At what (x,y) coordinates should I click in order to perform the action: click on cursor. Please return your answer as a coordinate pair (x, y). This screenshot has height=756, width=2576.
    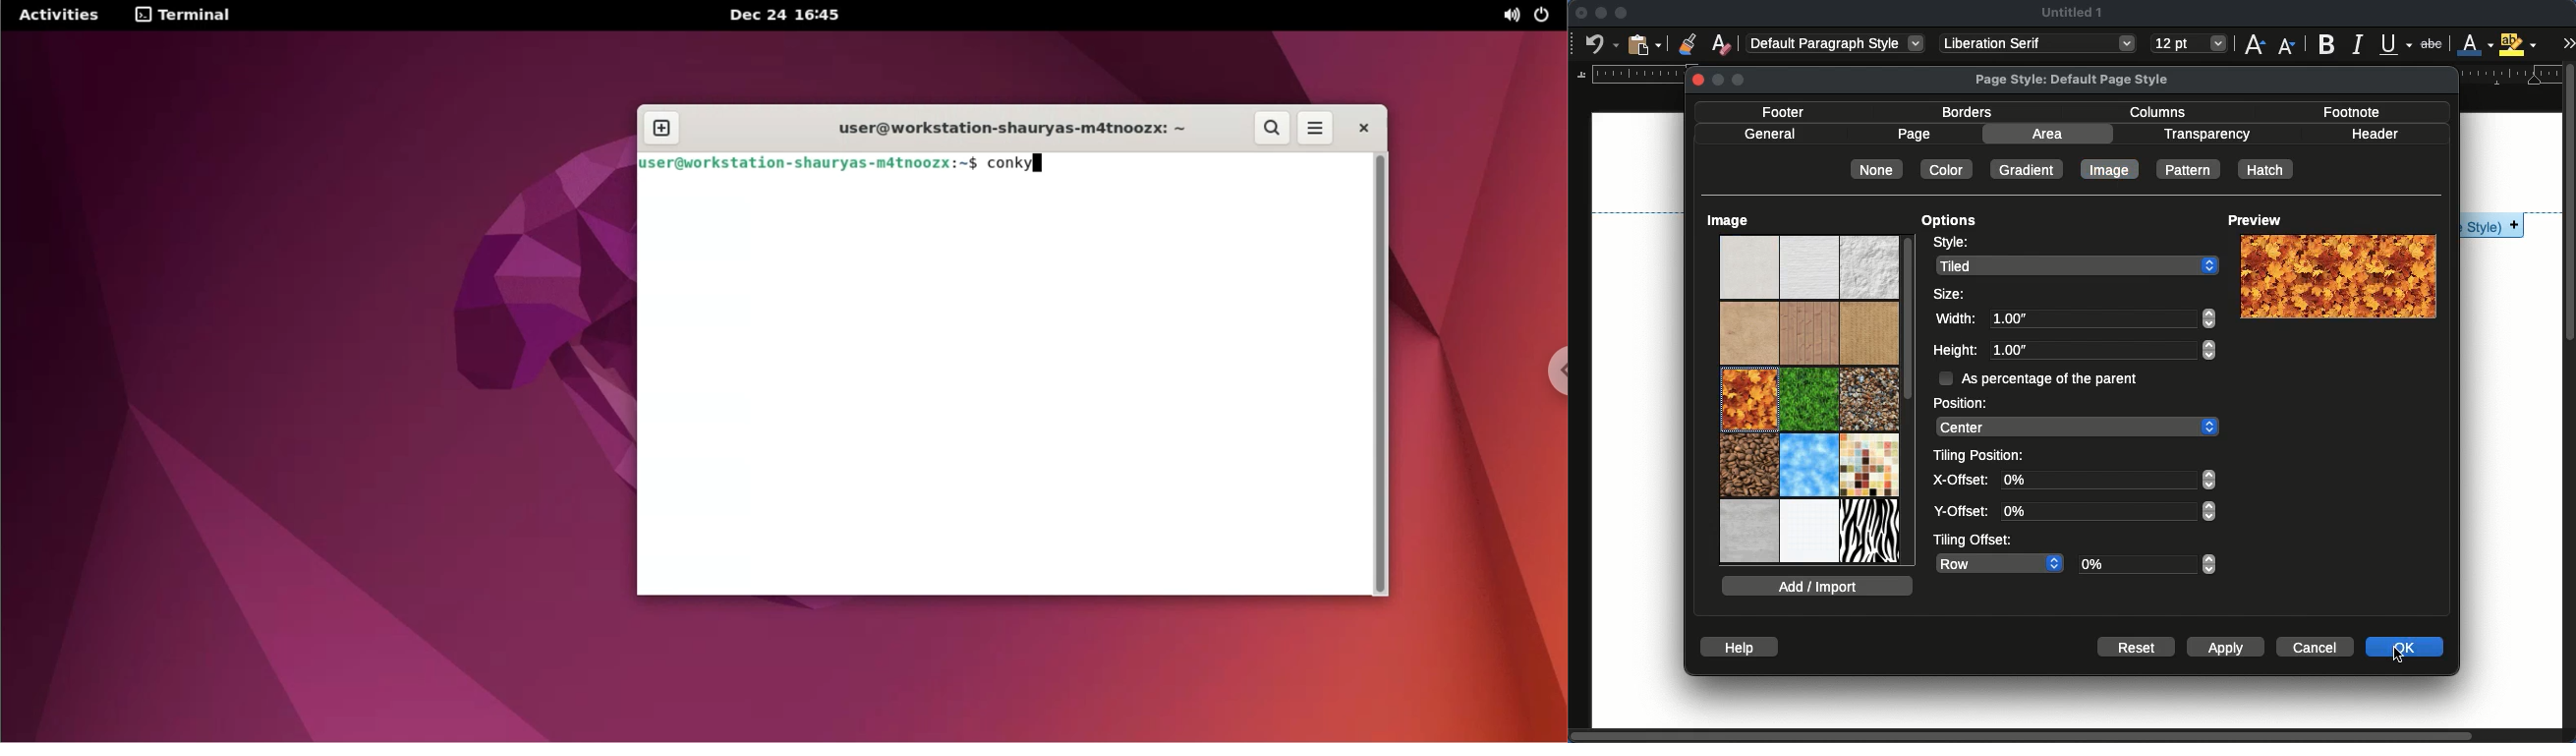
    Looking at the image, I should click on (2402, 652).